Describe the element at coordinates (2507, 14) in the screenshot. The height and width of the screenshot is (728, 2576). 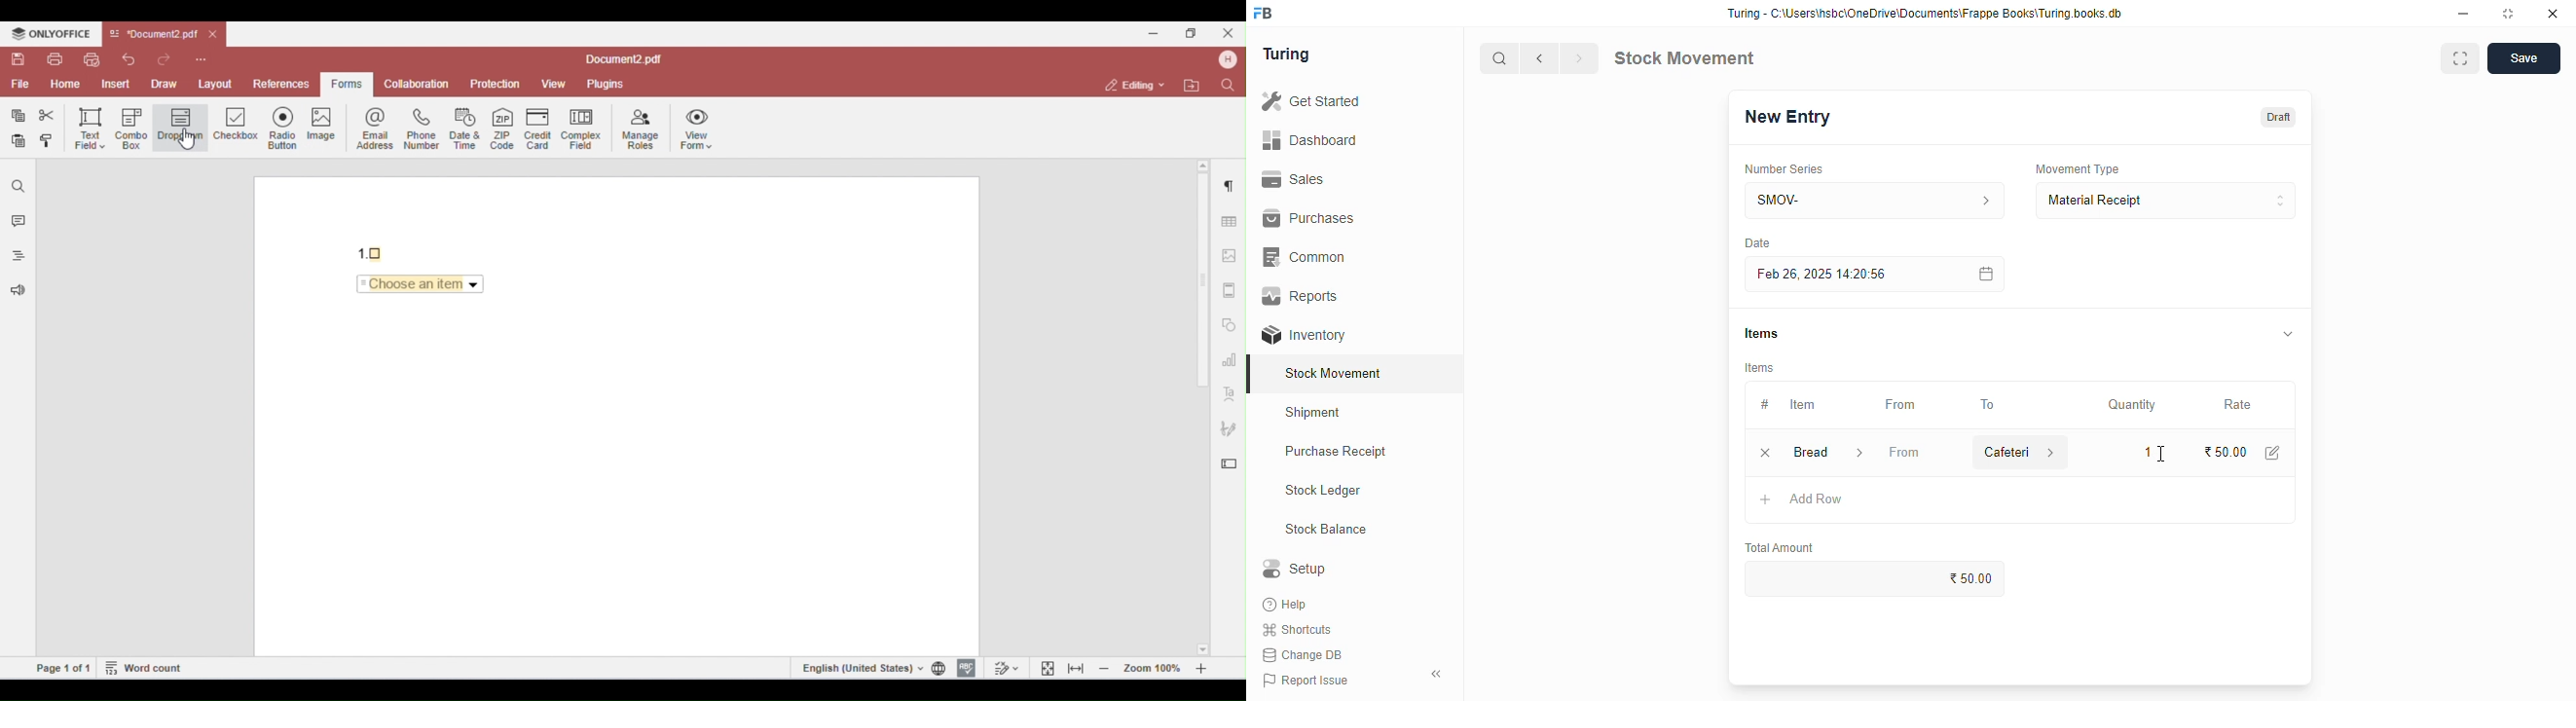
I see `toggle maximize` at that location.